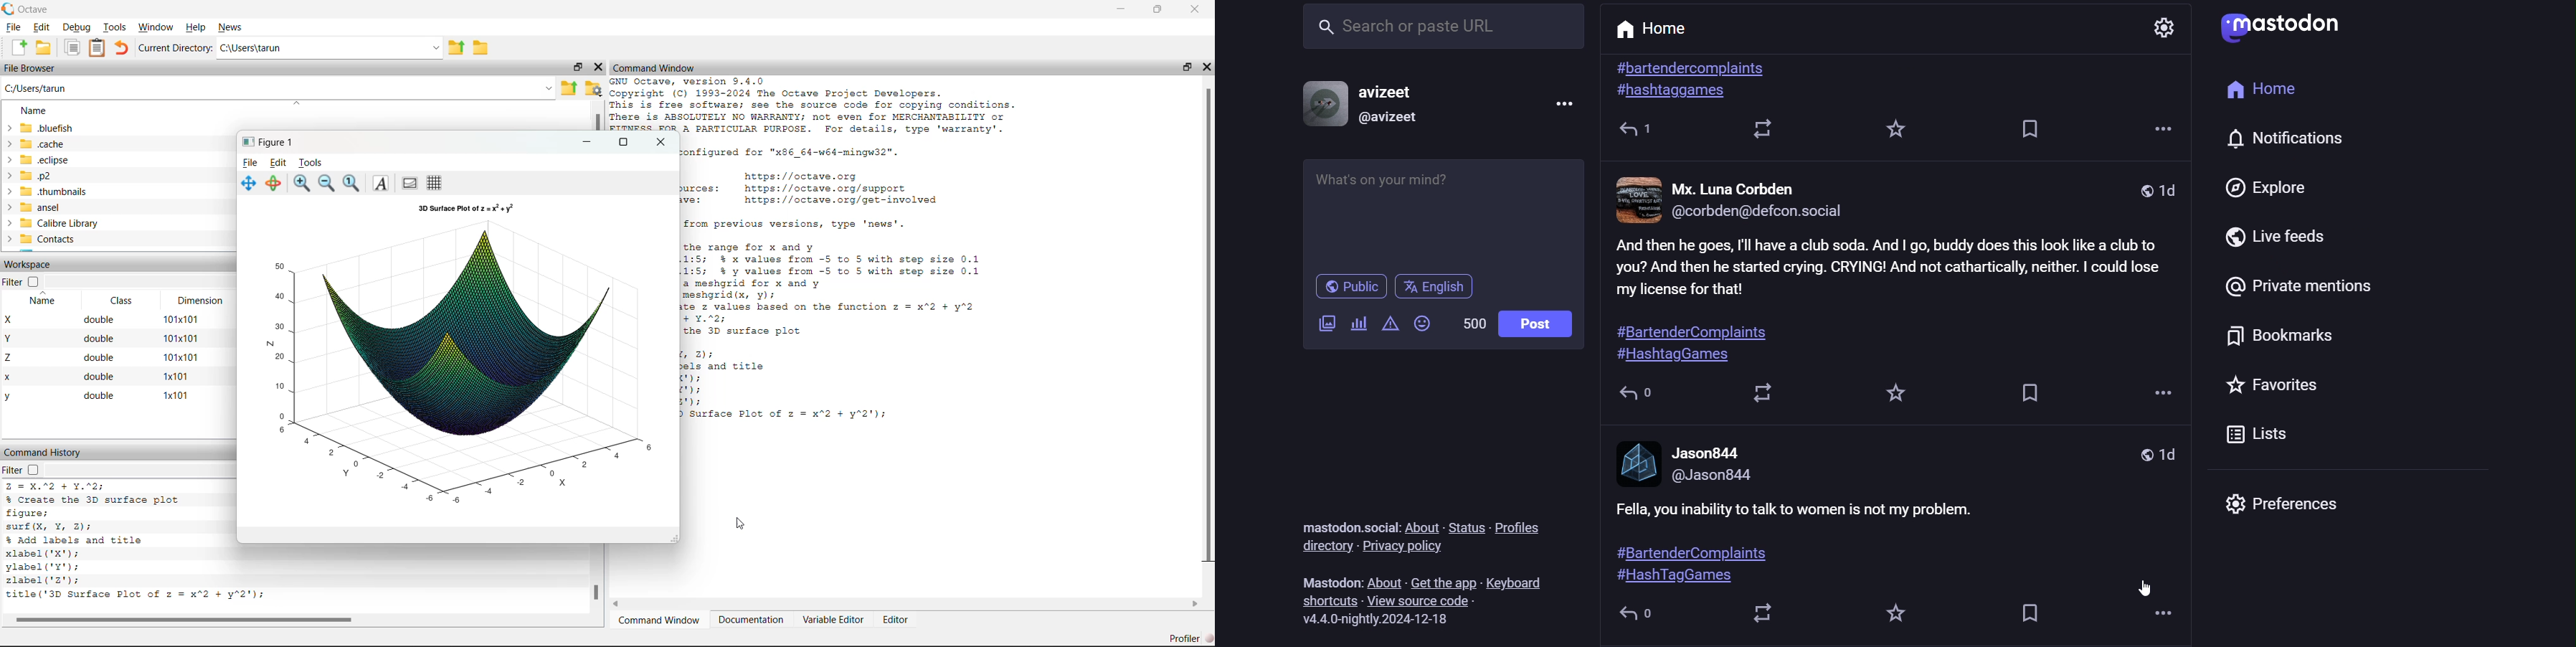  What do you see at coordinates (51, 223) in the screenshot?
I see `Calibre Library` at bounding box center [51, 223].